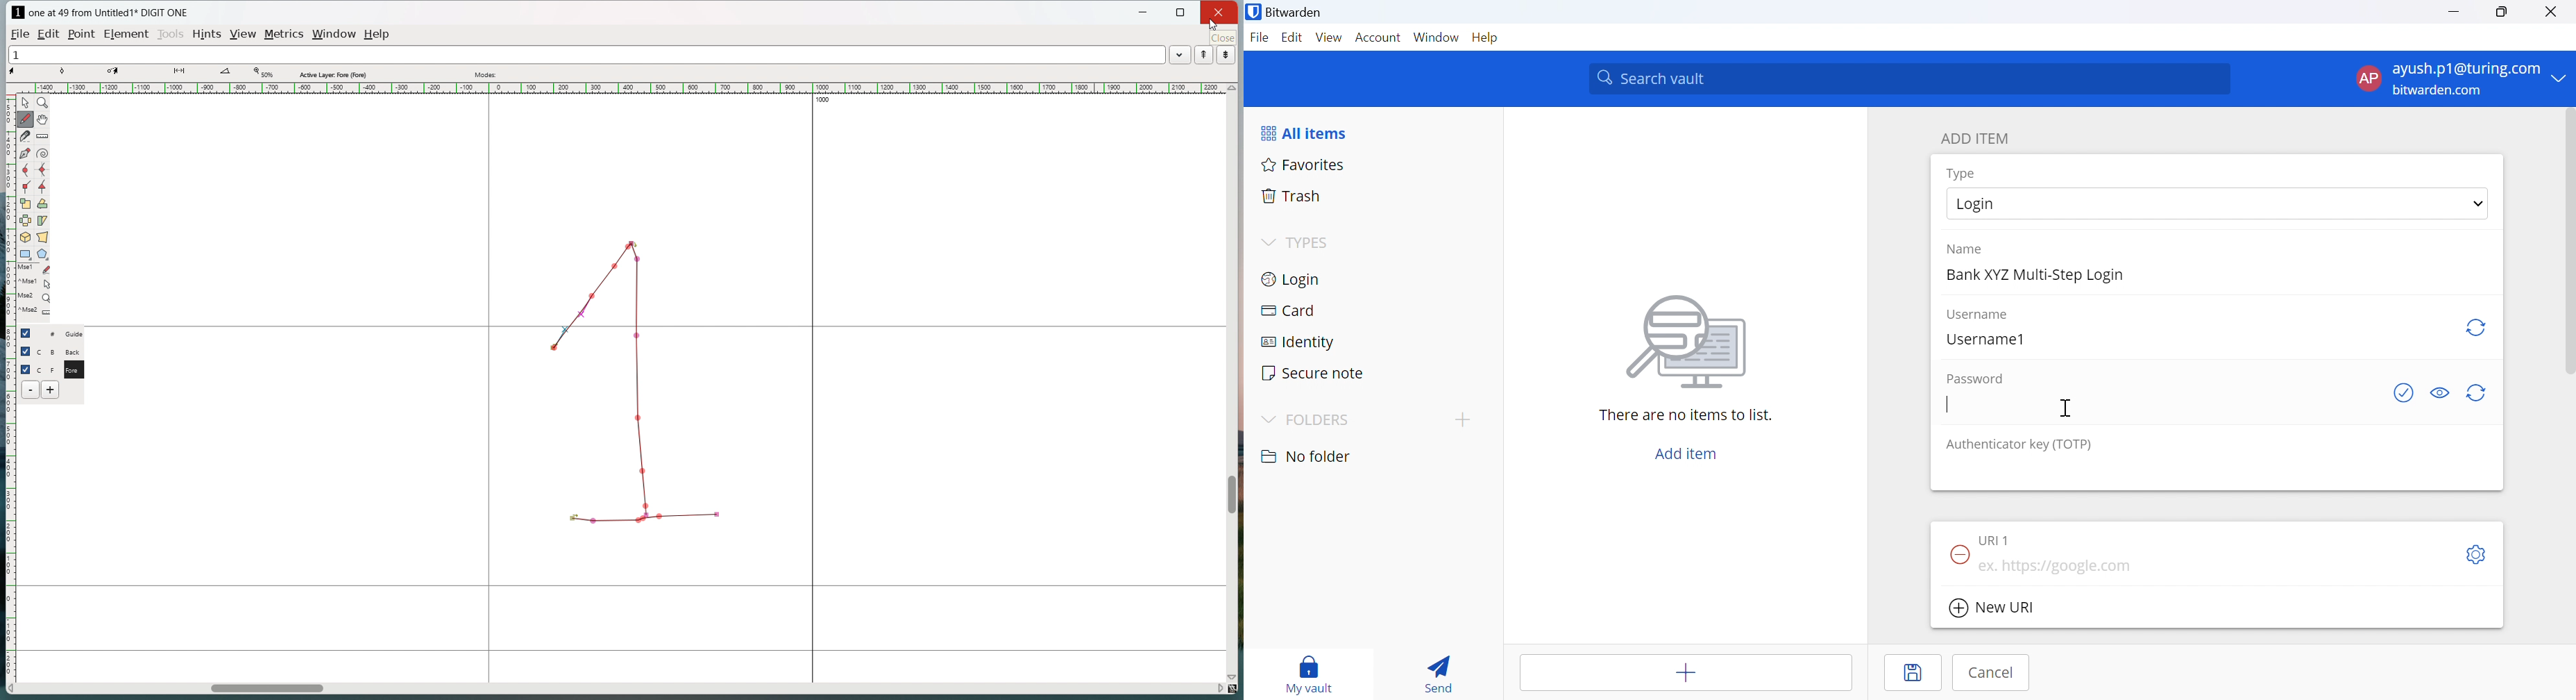 This screenshot has width=2576, height=700. Describe the element at coordinates (2553, 13) in the screenshot. I see `Close` at that location.